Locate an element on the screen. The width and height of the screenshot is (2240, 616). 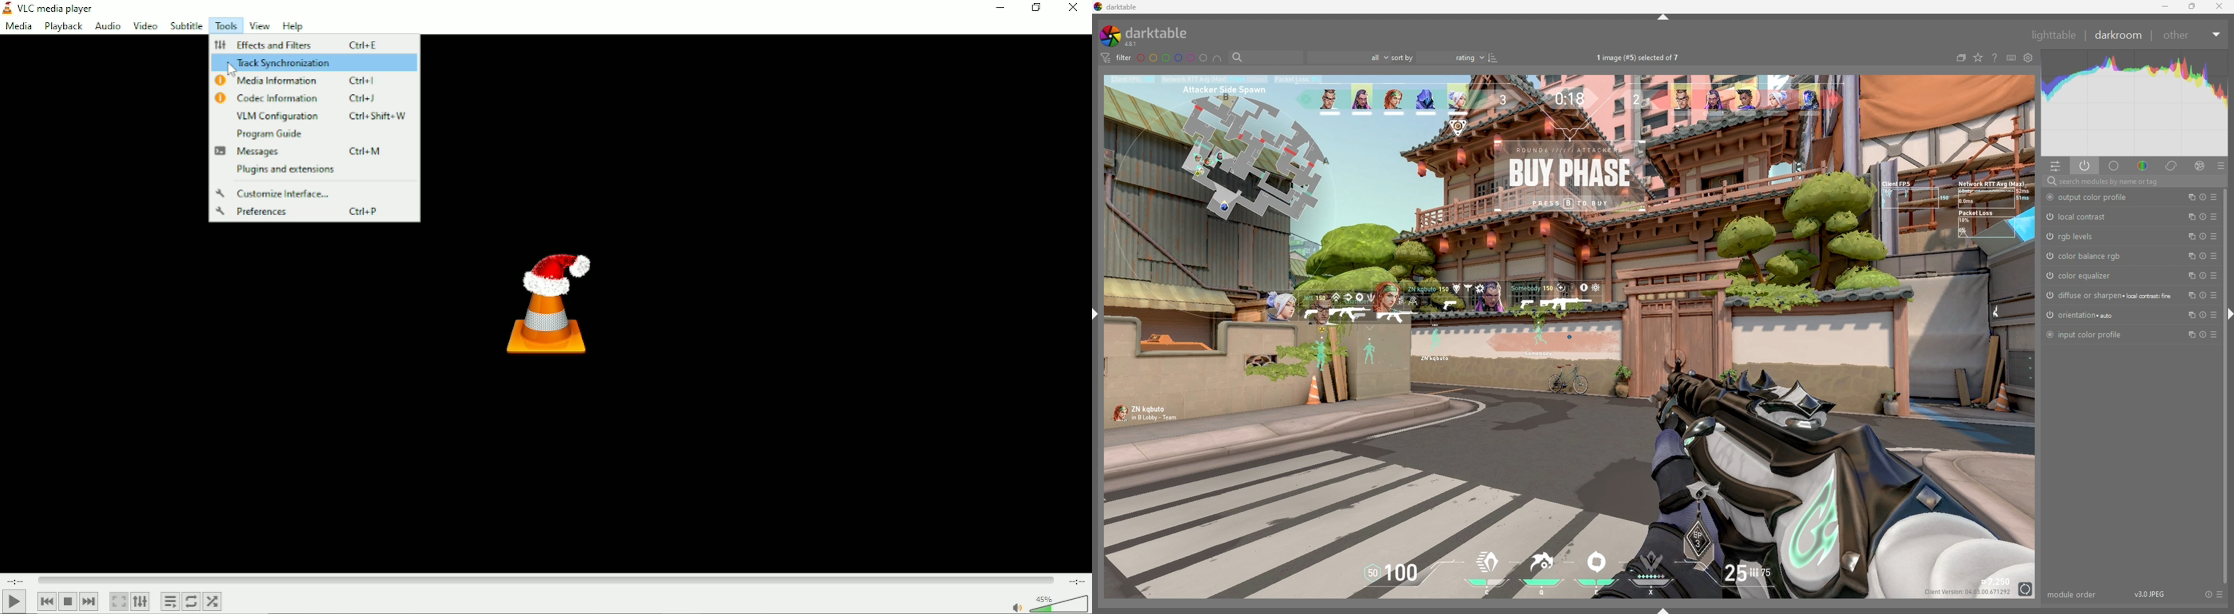
module order is located at coordinates (2074, 594).